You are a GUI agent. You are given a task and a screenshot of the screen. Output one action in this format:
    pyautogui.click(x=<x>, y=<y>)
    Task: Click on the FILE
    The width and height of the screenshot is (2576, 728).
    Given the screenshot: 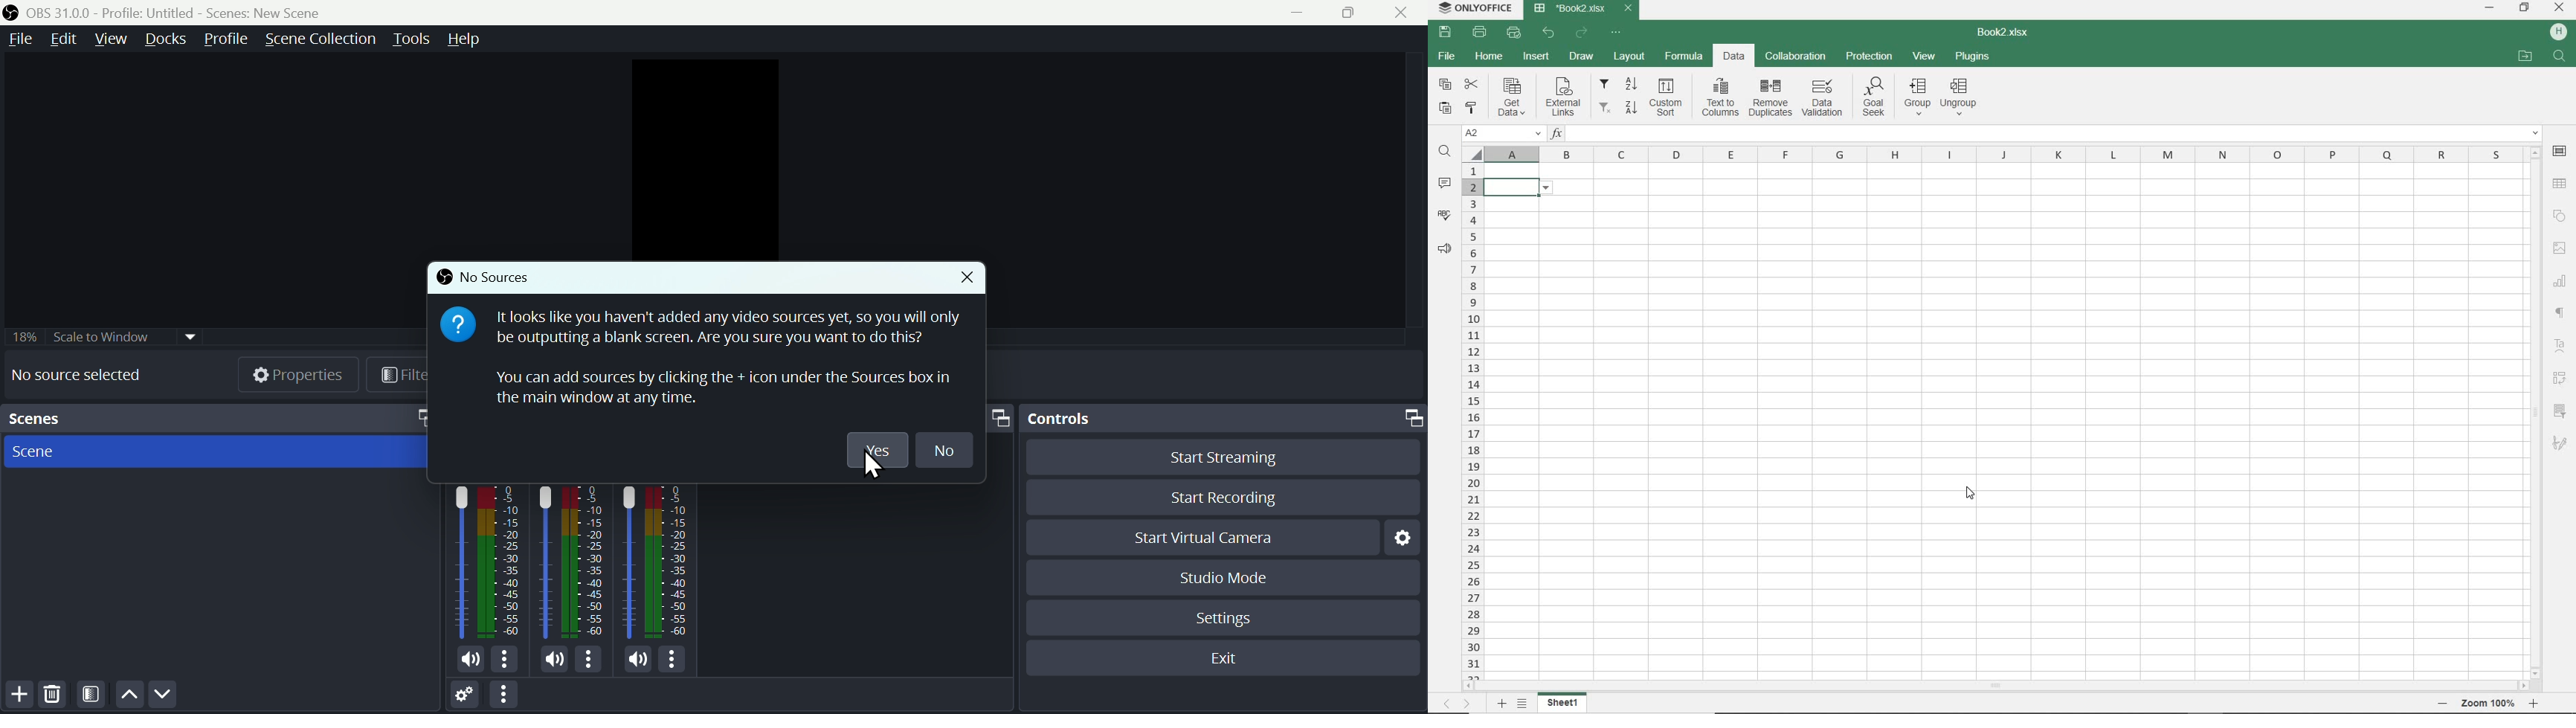 What is the action you would take?
    pyautogui.click(x=1447, y=56)
    